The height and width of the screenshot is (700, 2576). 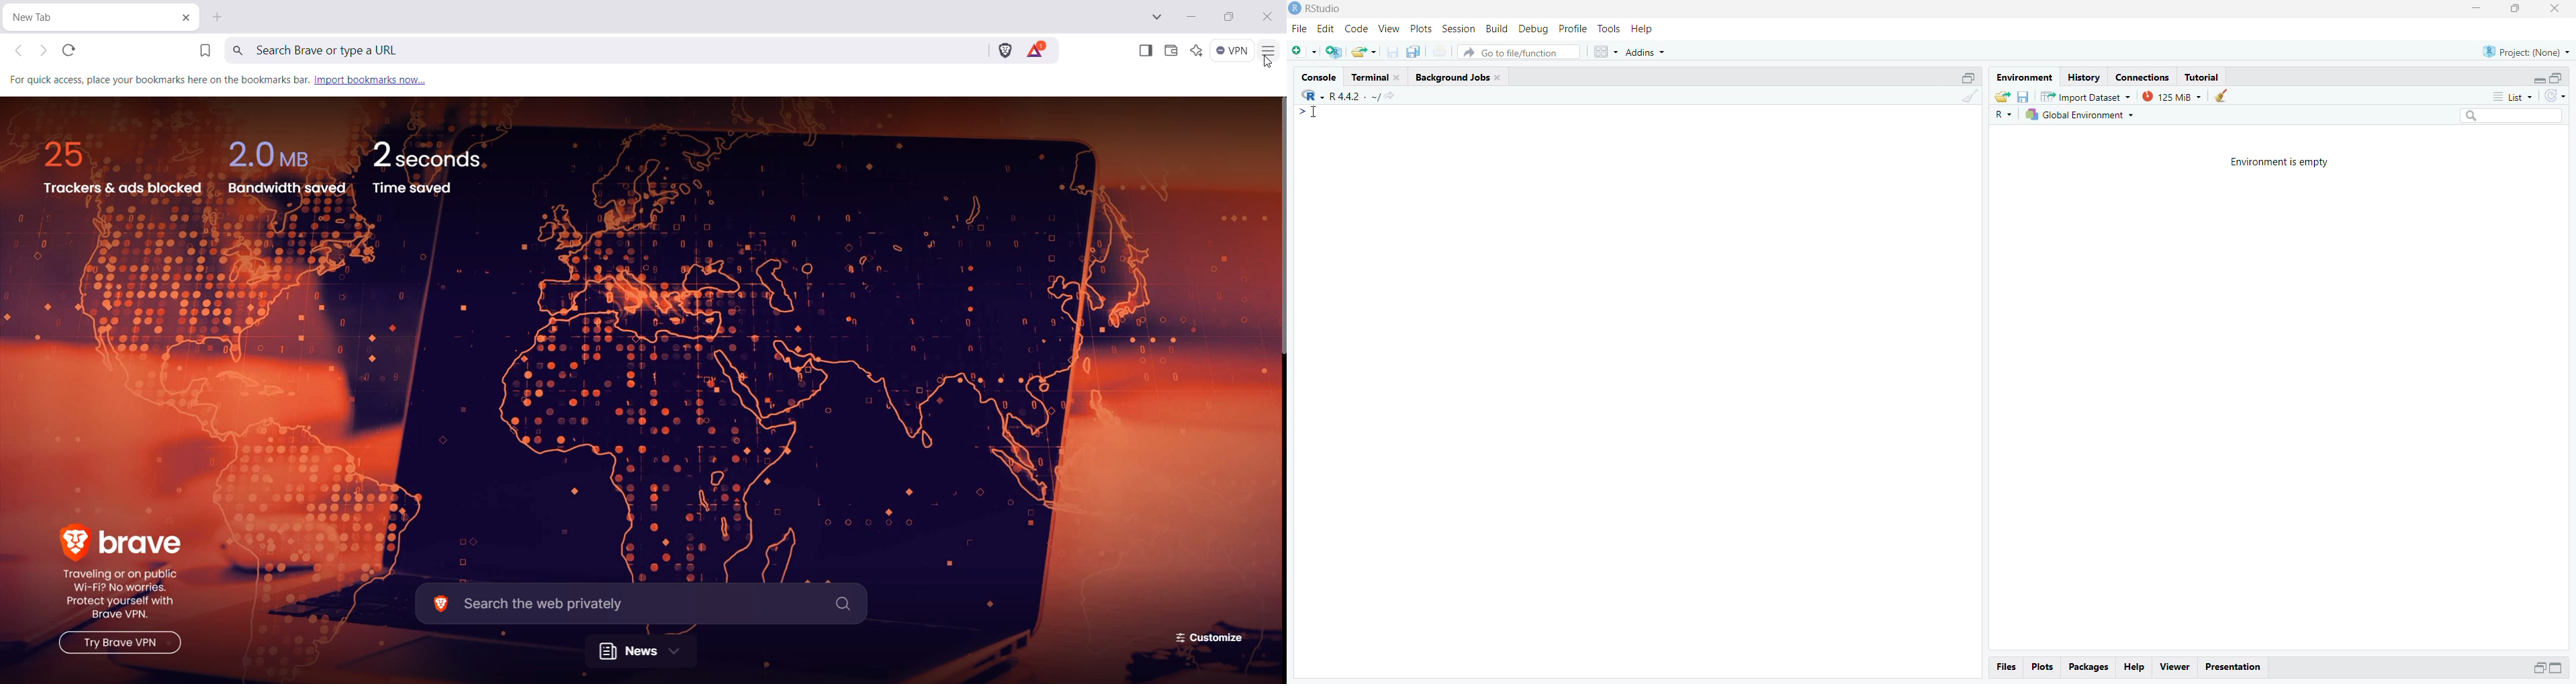 What do you see at coordinates (1496, 28) in the screenshot?
I see `Build` at bounding box center [1496, 28].